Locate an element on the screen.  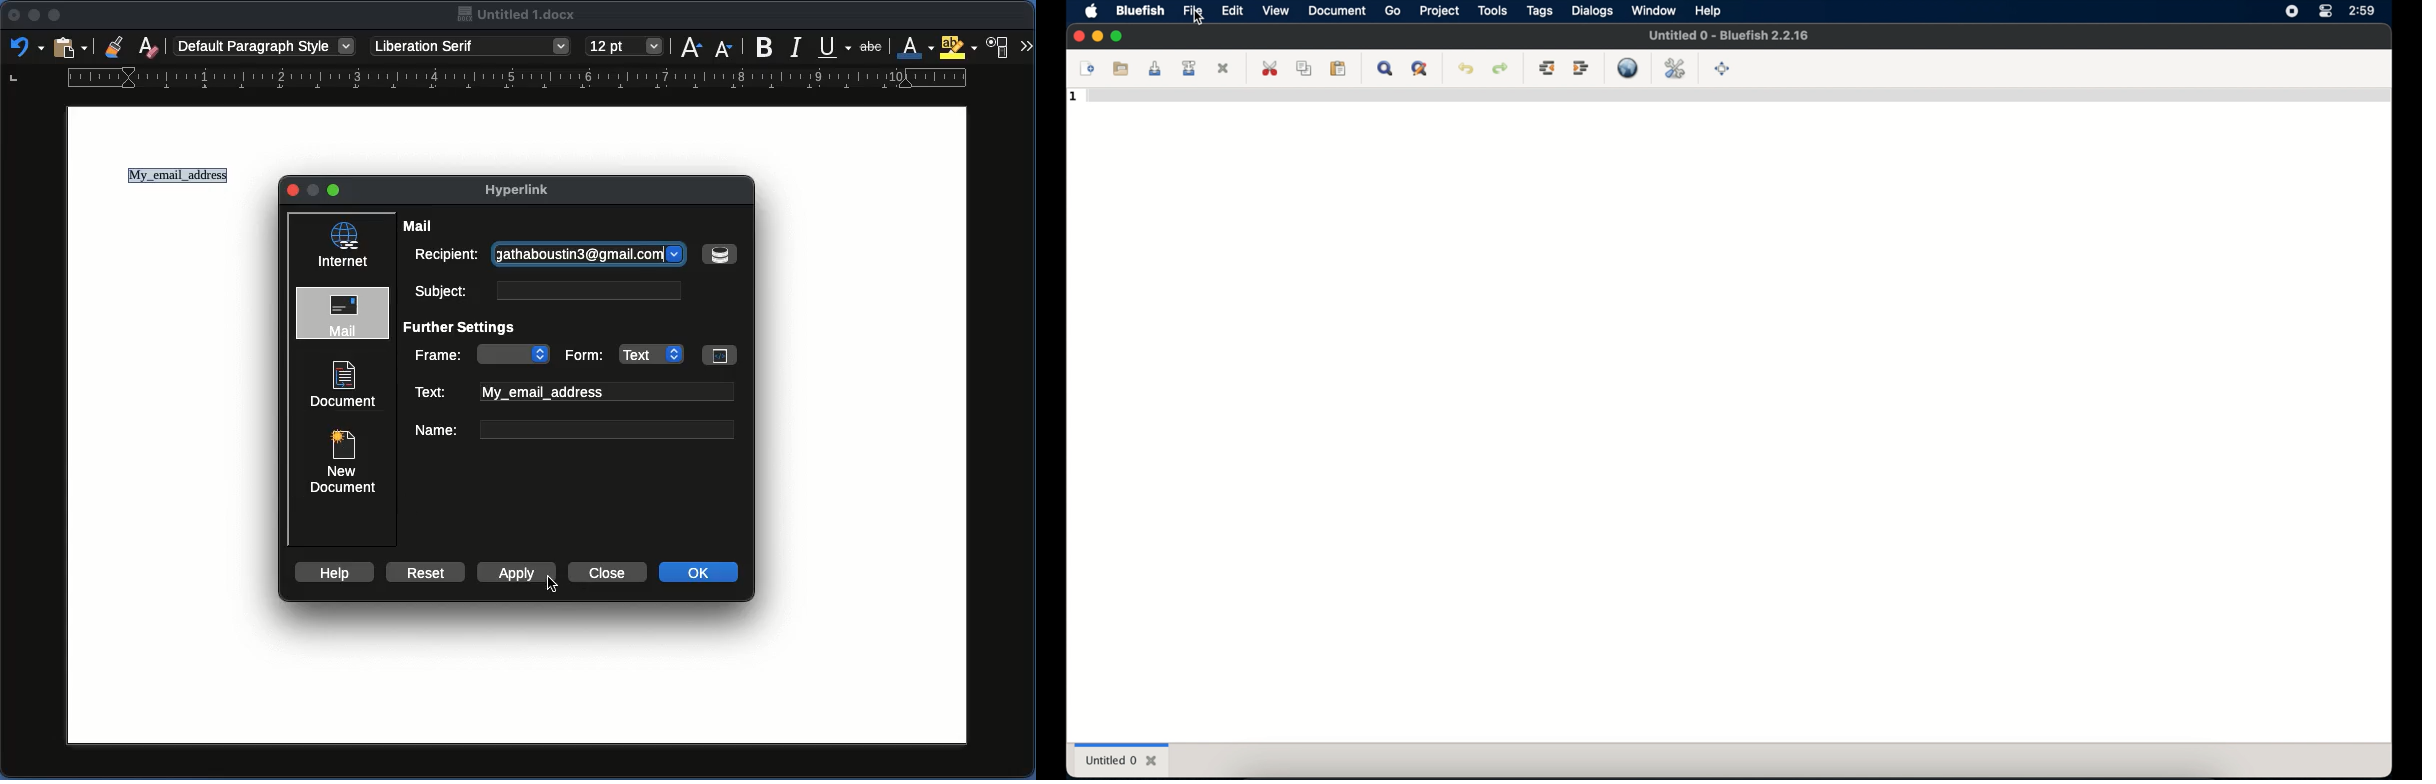
Further settings is located at coordinates (466, 328).